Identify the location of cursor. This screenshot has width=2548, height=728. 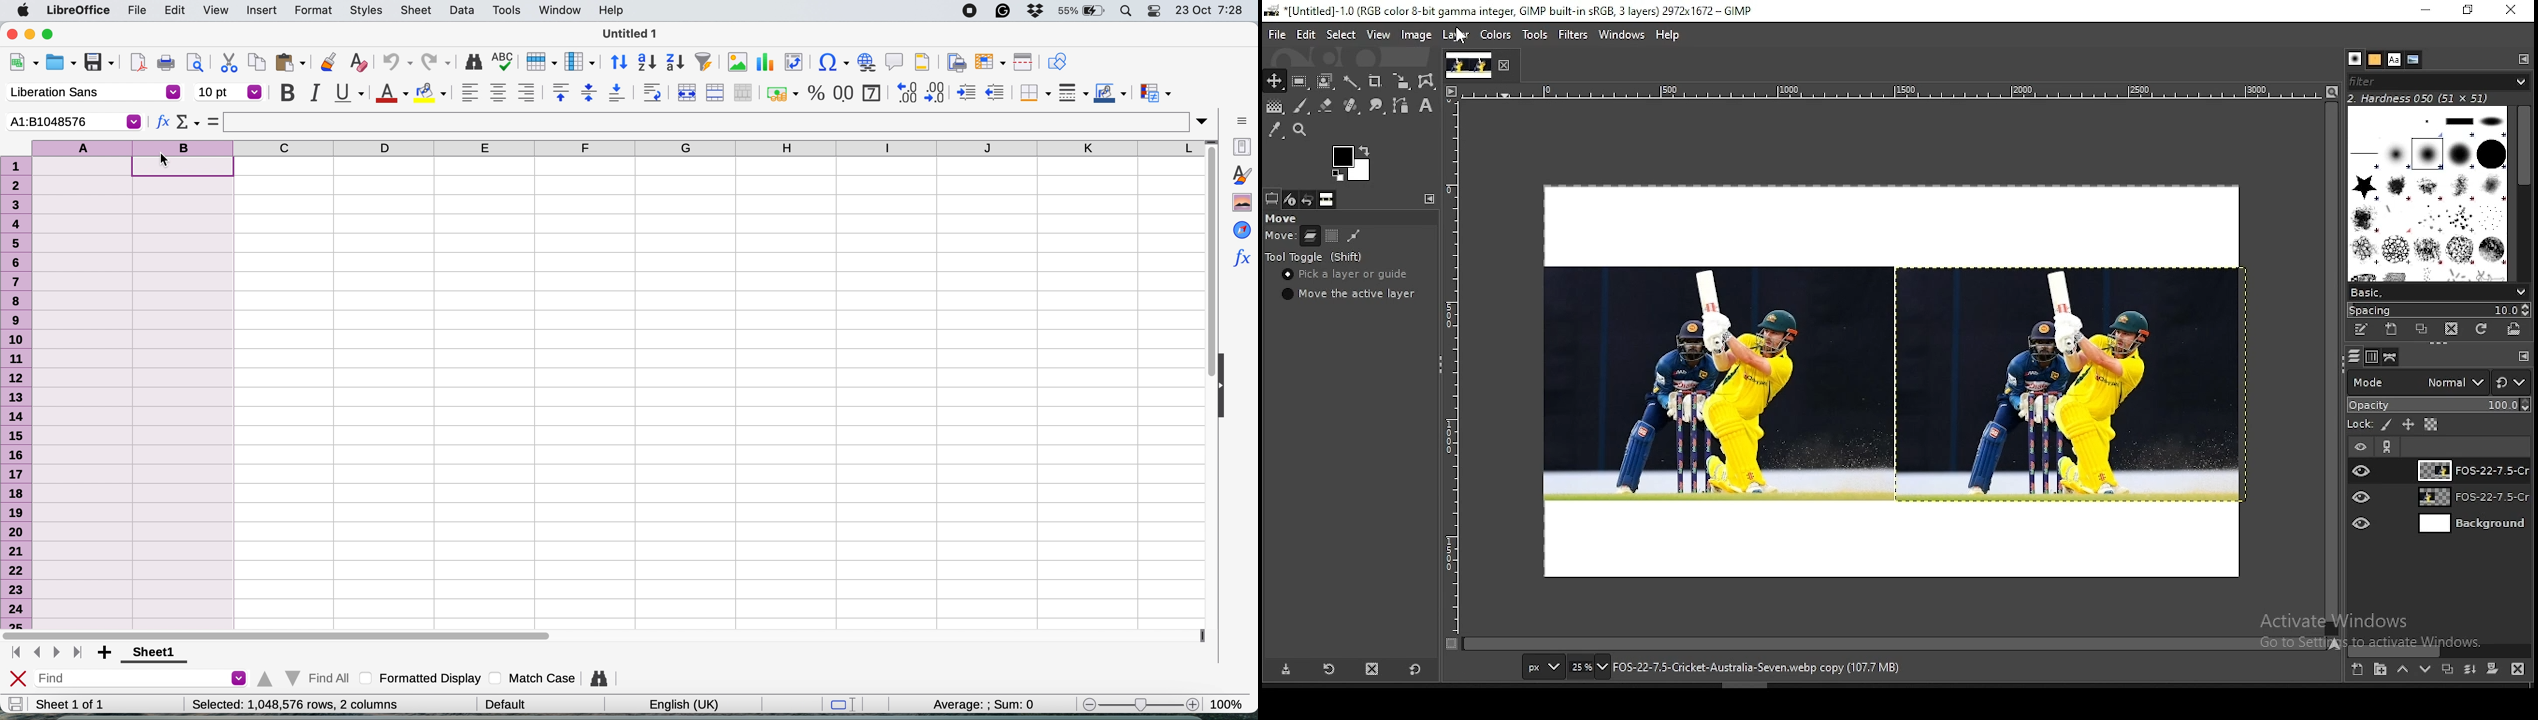
(1460, 37).